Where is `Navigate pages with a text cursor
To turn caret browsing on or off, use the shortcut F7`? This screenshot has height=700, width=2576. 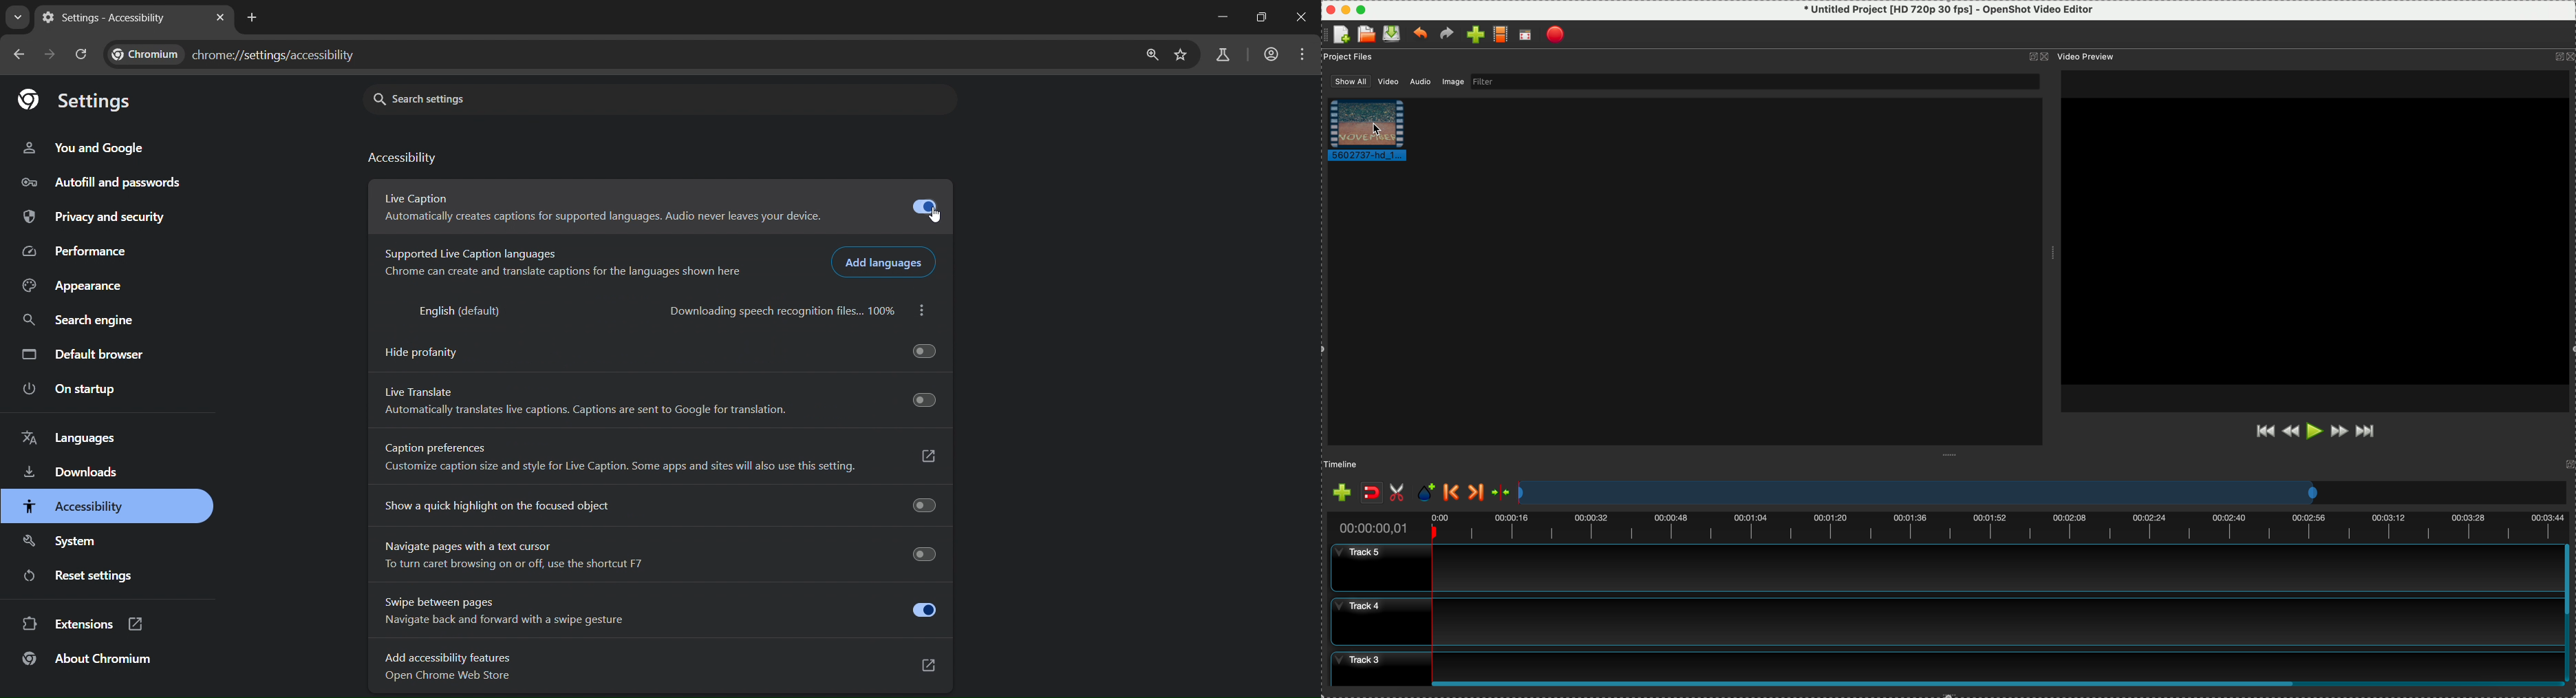 Navigate pages with a text cursor
To turn caret browsing on or off, use the shortcut F7 is located at coordinates (656, 556).